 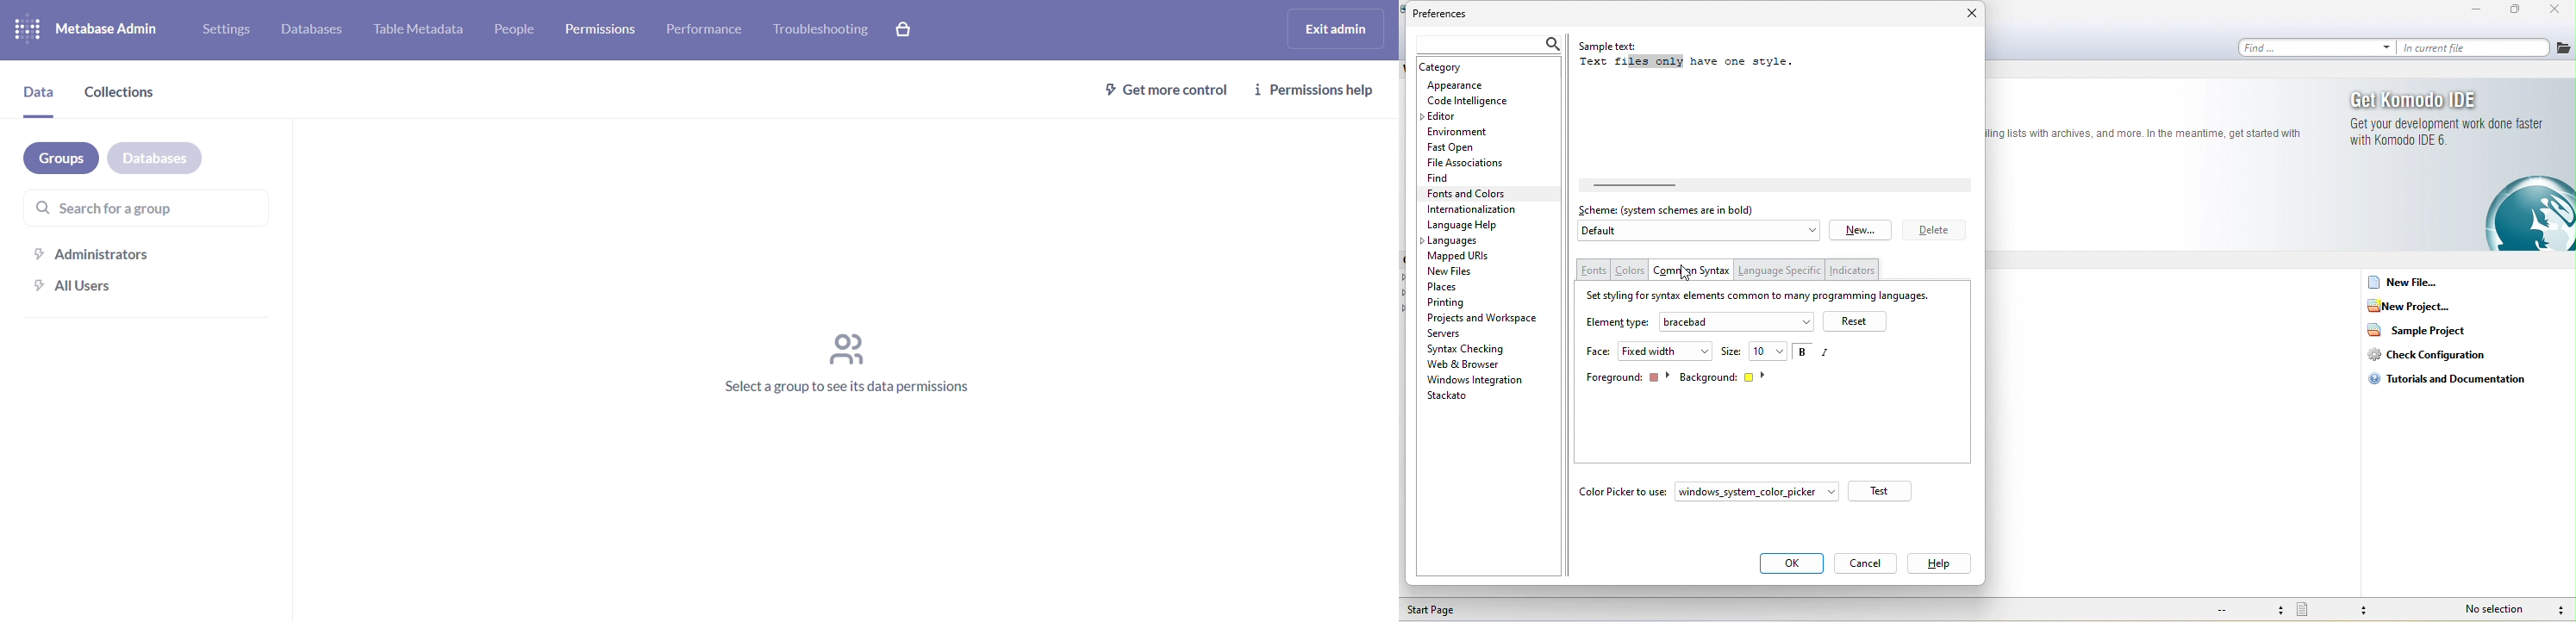 I want to click on get komodo ide, so click(x=2458, y=168).